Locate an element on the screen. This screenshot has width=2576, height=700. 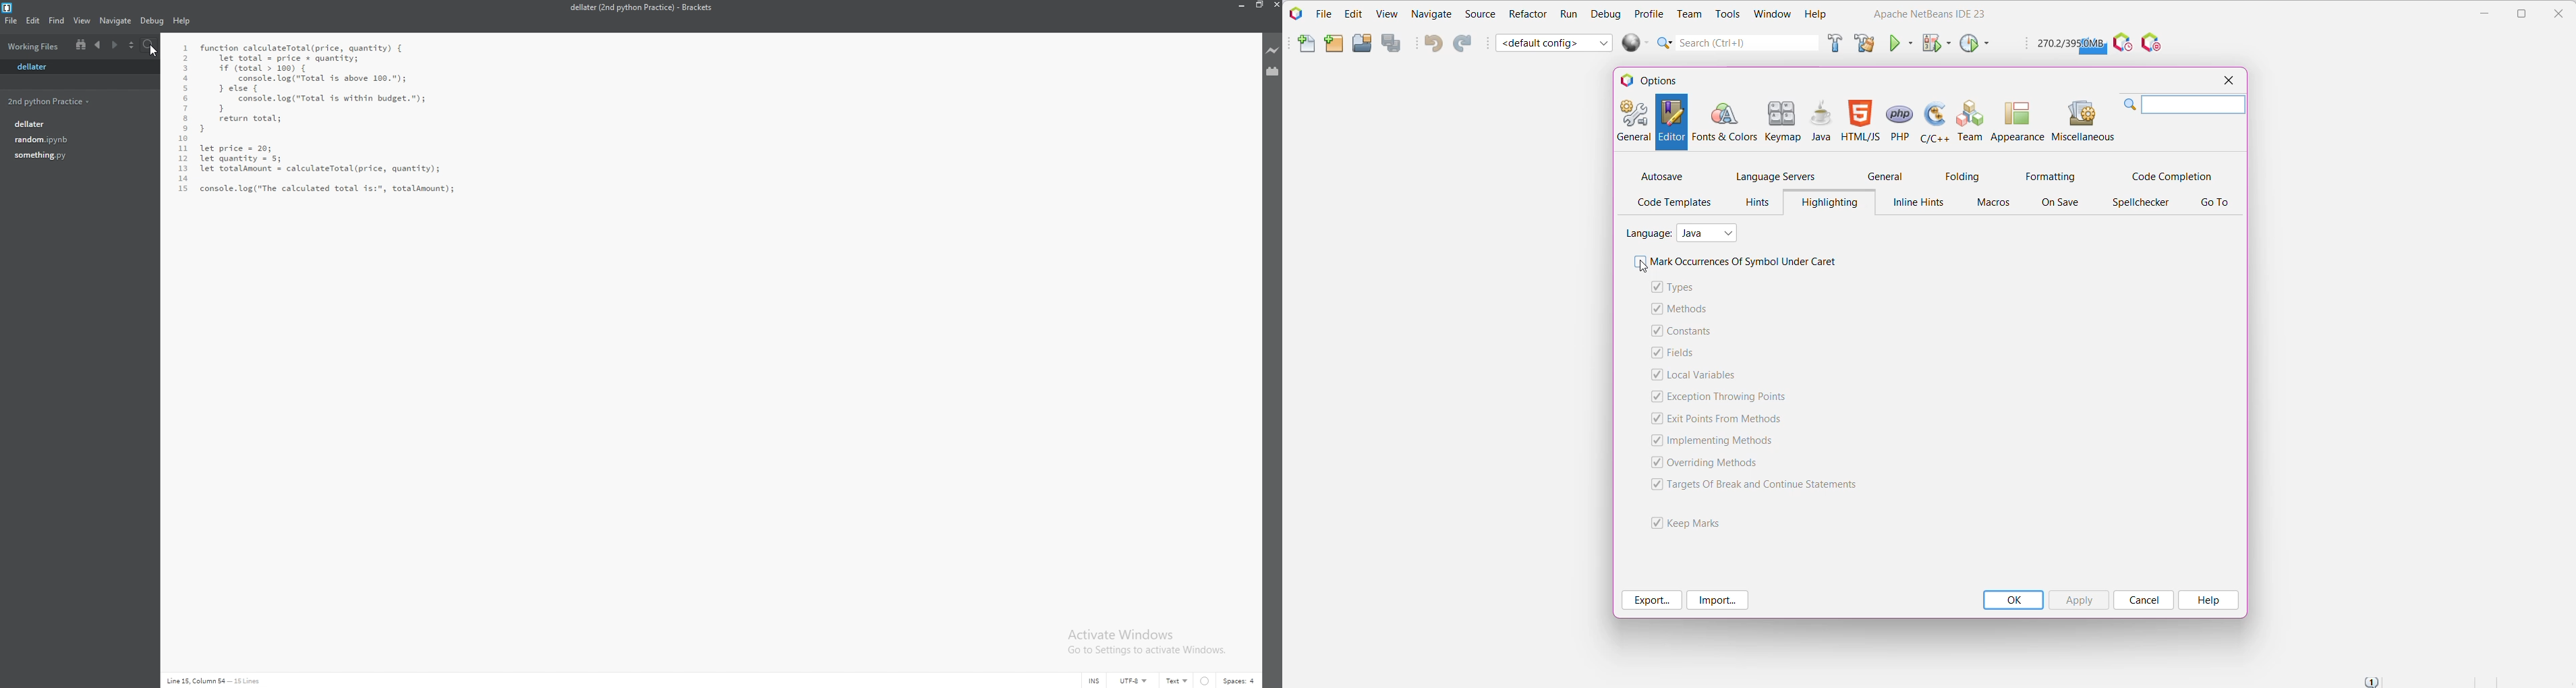
linter is located at coordinates (1206, 681).